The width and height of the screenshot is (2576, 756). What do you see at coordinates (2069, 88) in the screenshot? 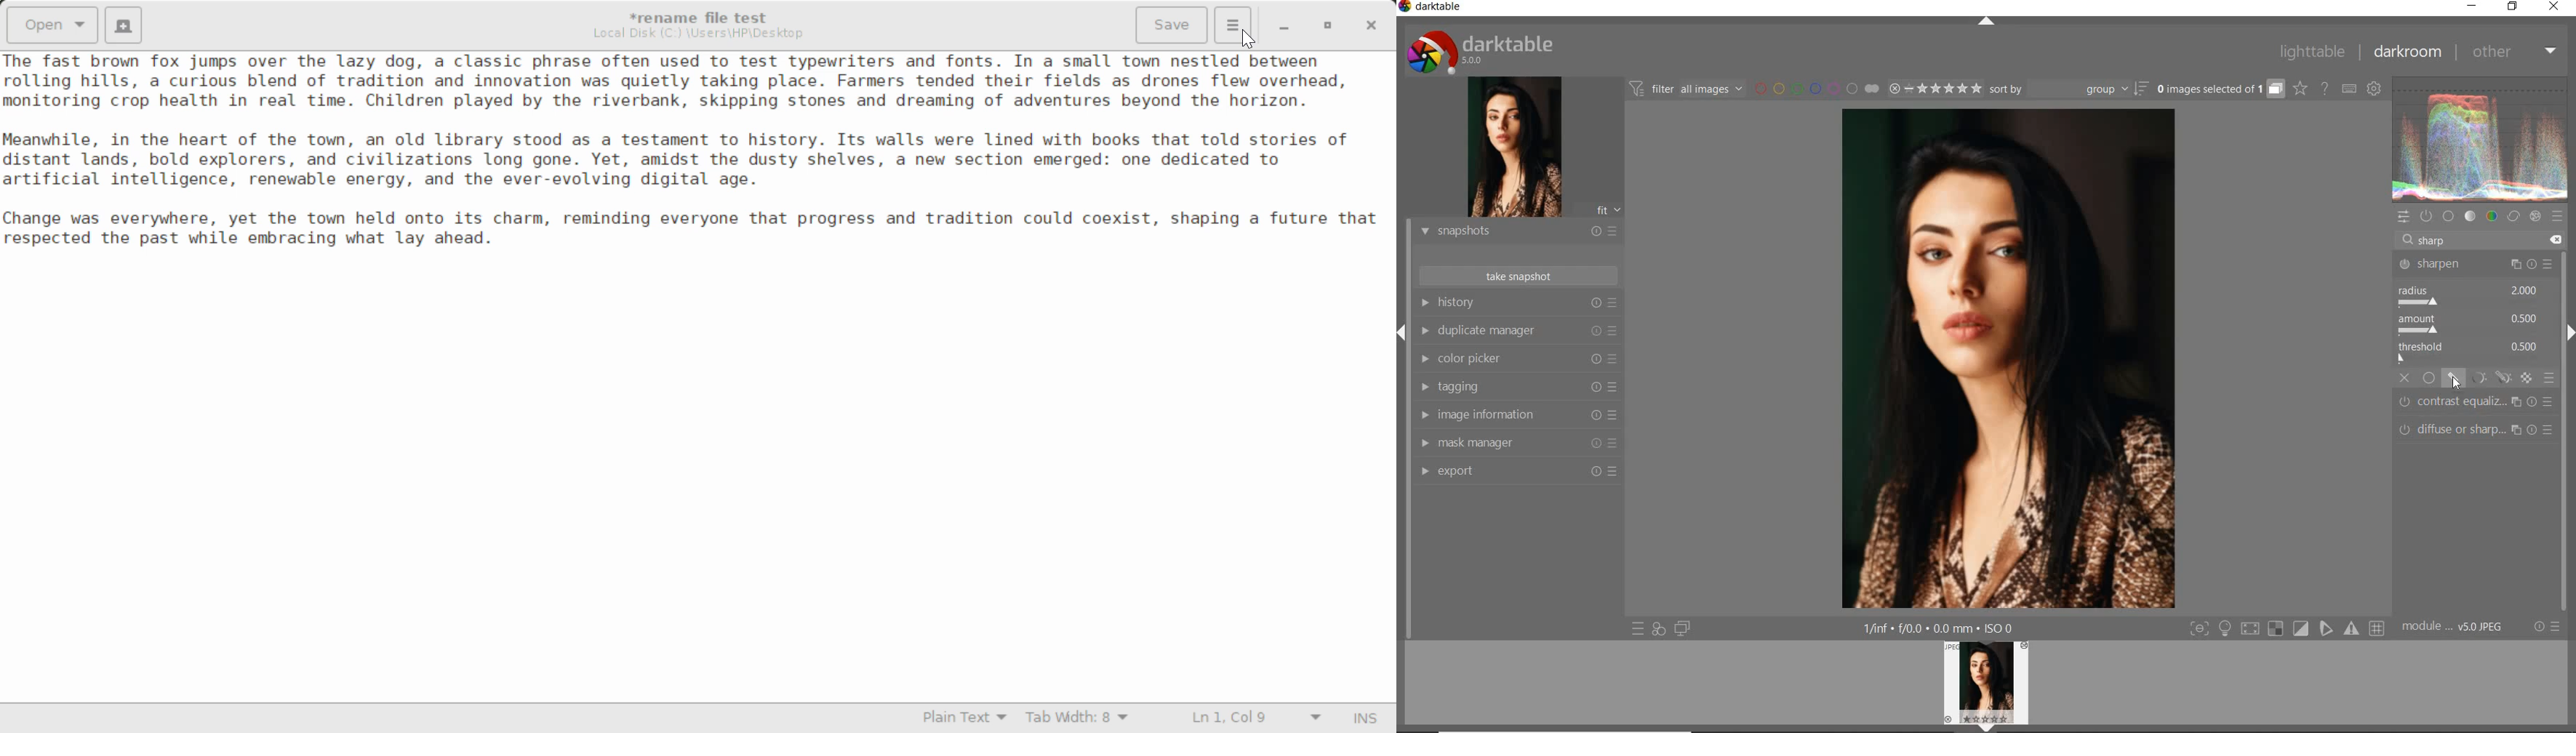
I see `sort` at bounding box center [2069, 88].